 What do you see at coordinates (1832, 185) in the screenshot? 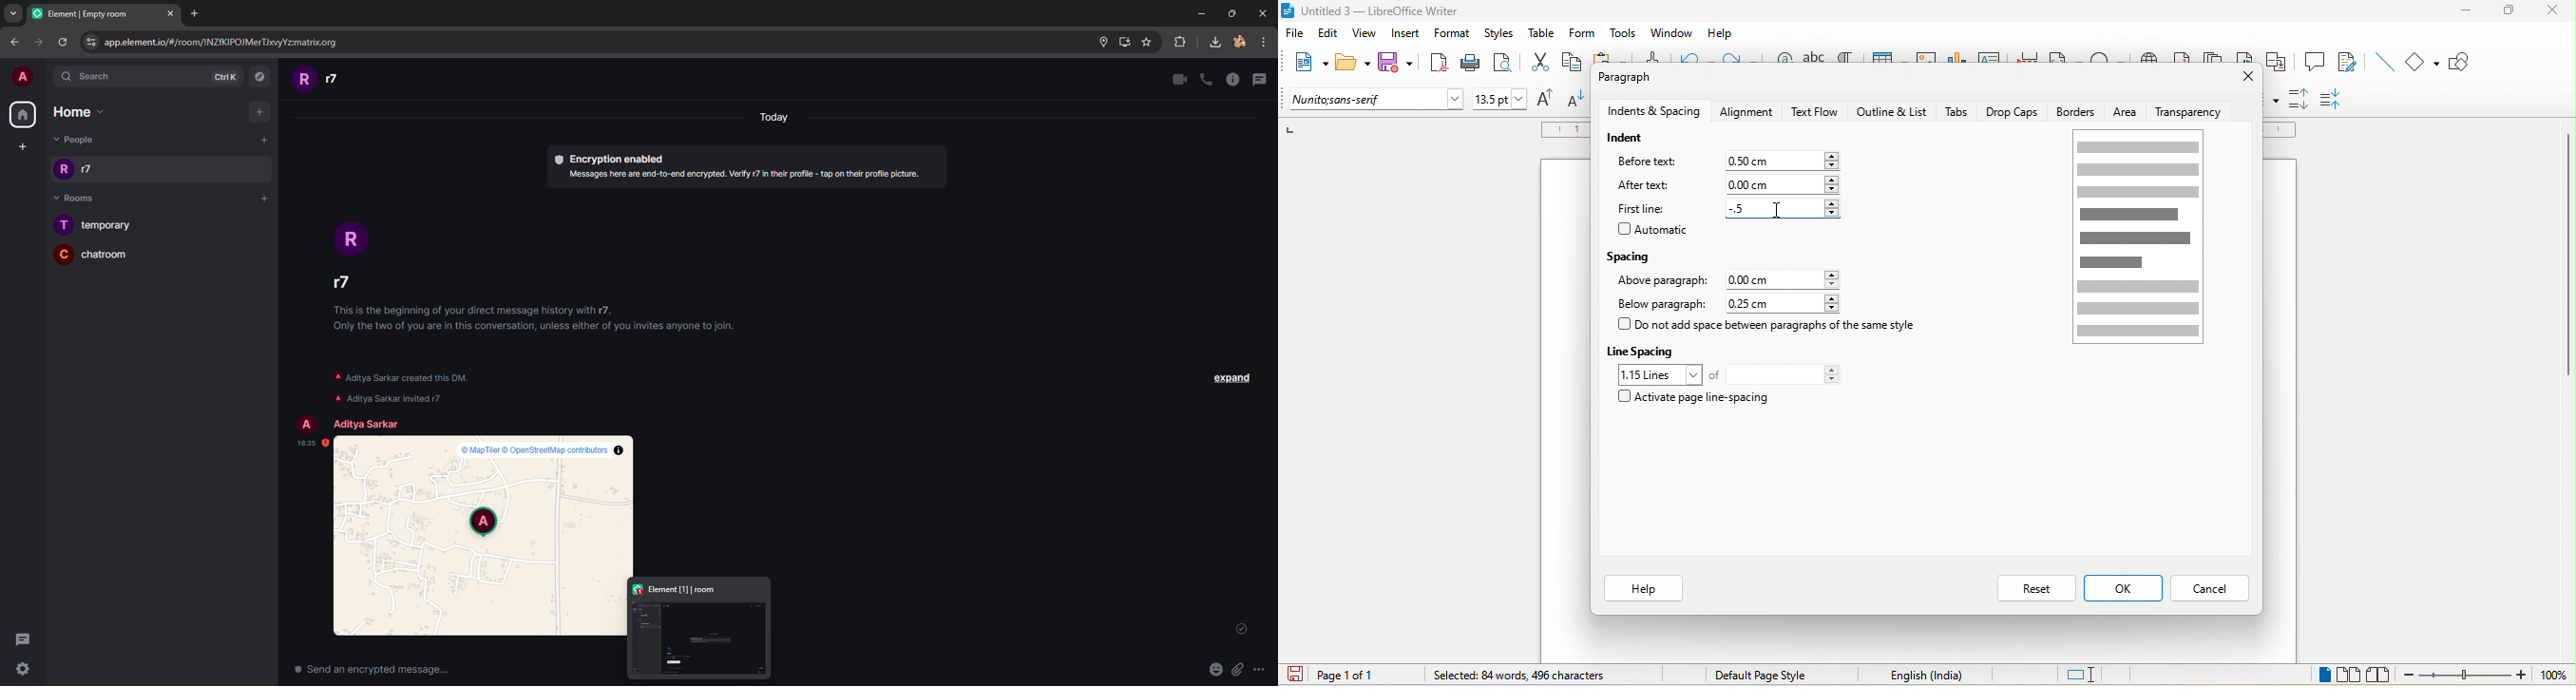
I see `increase or decrease` at bounding box center [1832, 185].